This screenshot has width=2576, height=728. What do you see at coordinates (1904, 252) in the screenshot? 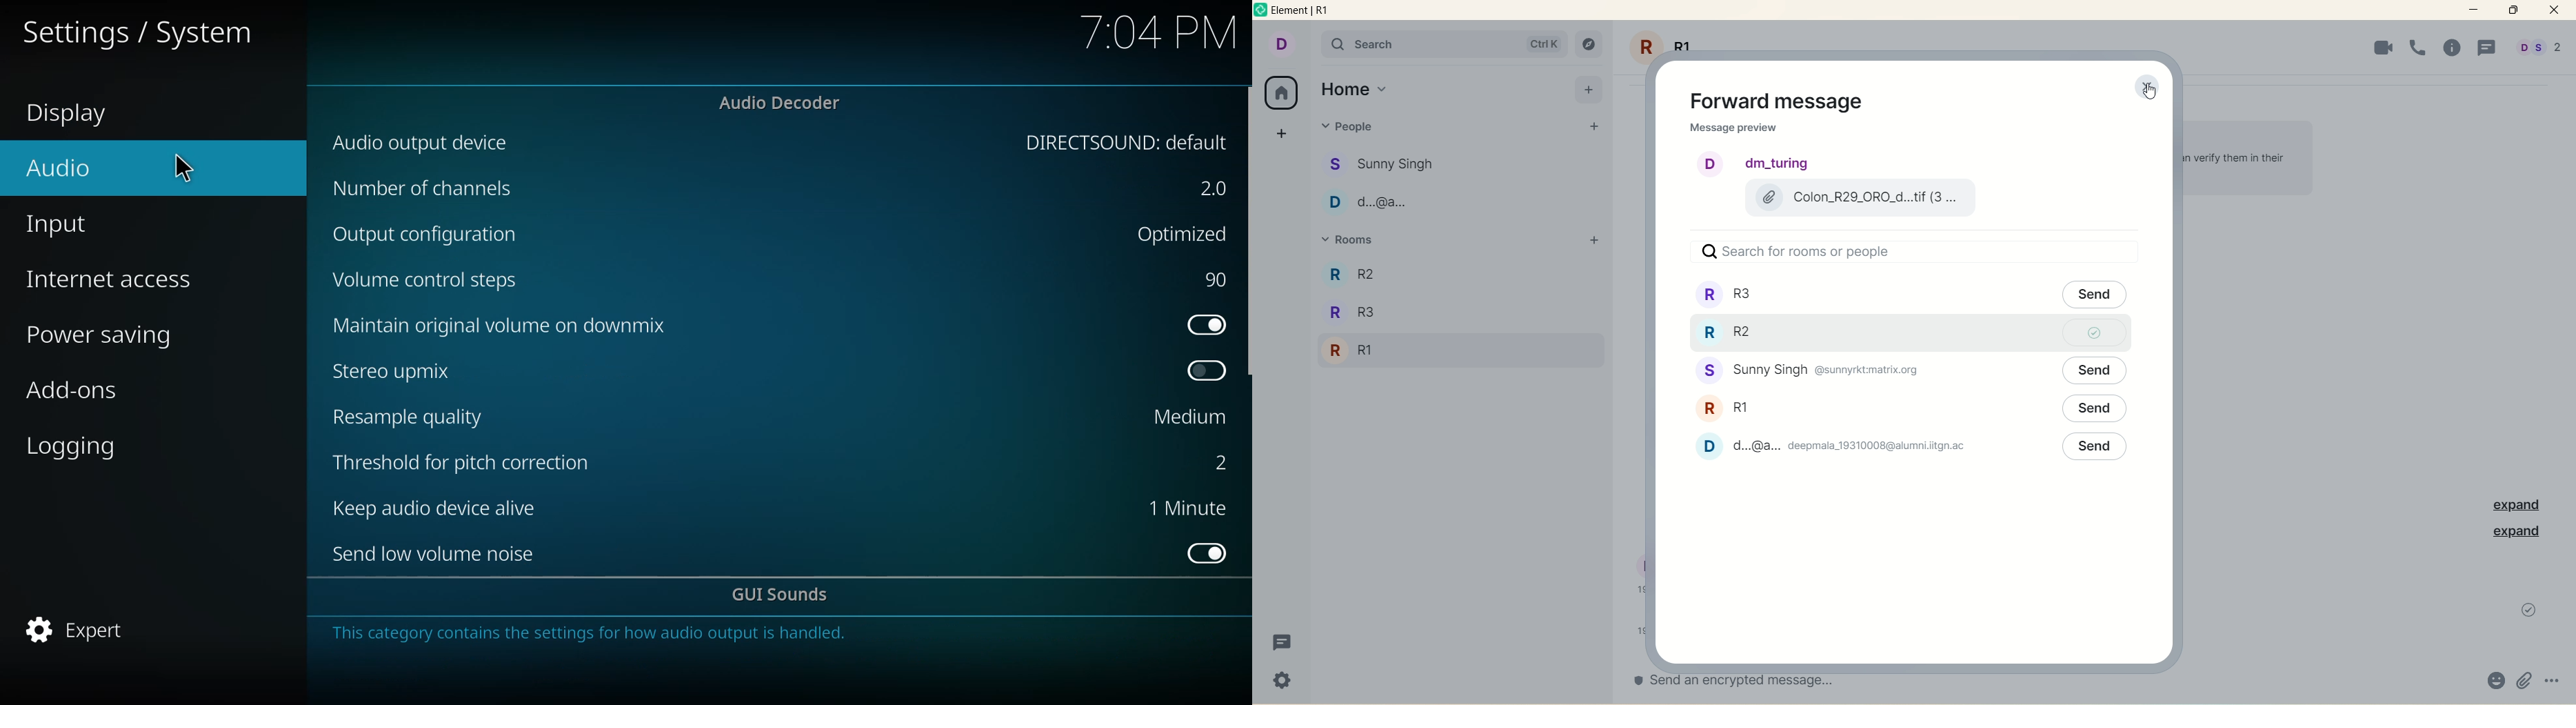
I see `search` at bounding box center [1904, 252].